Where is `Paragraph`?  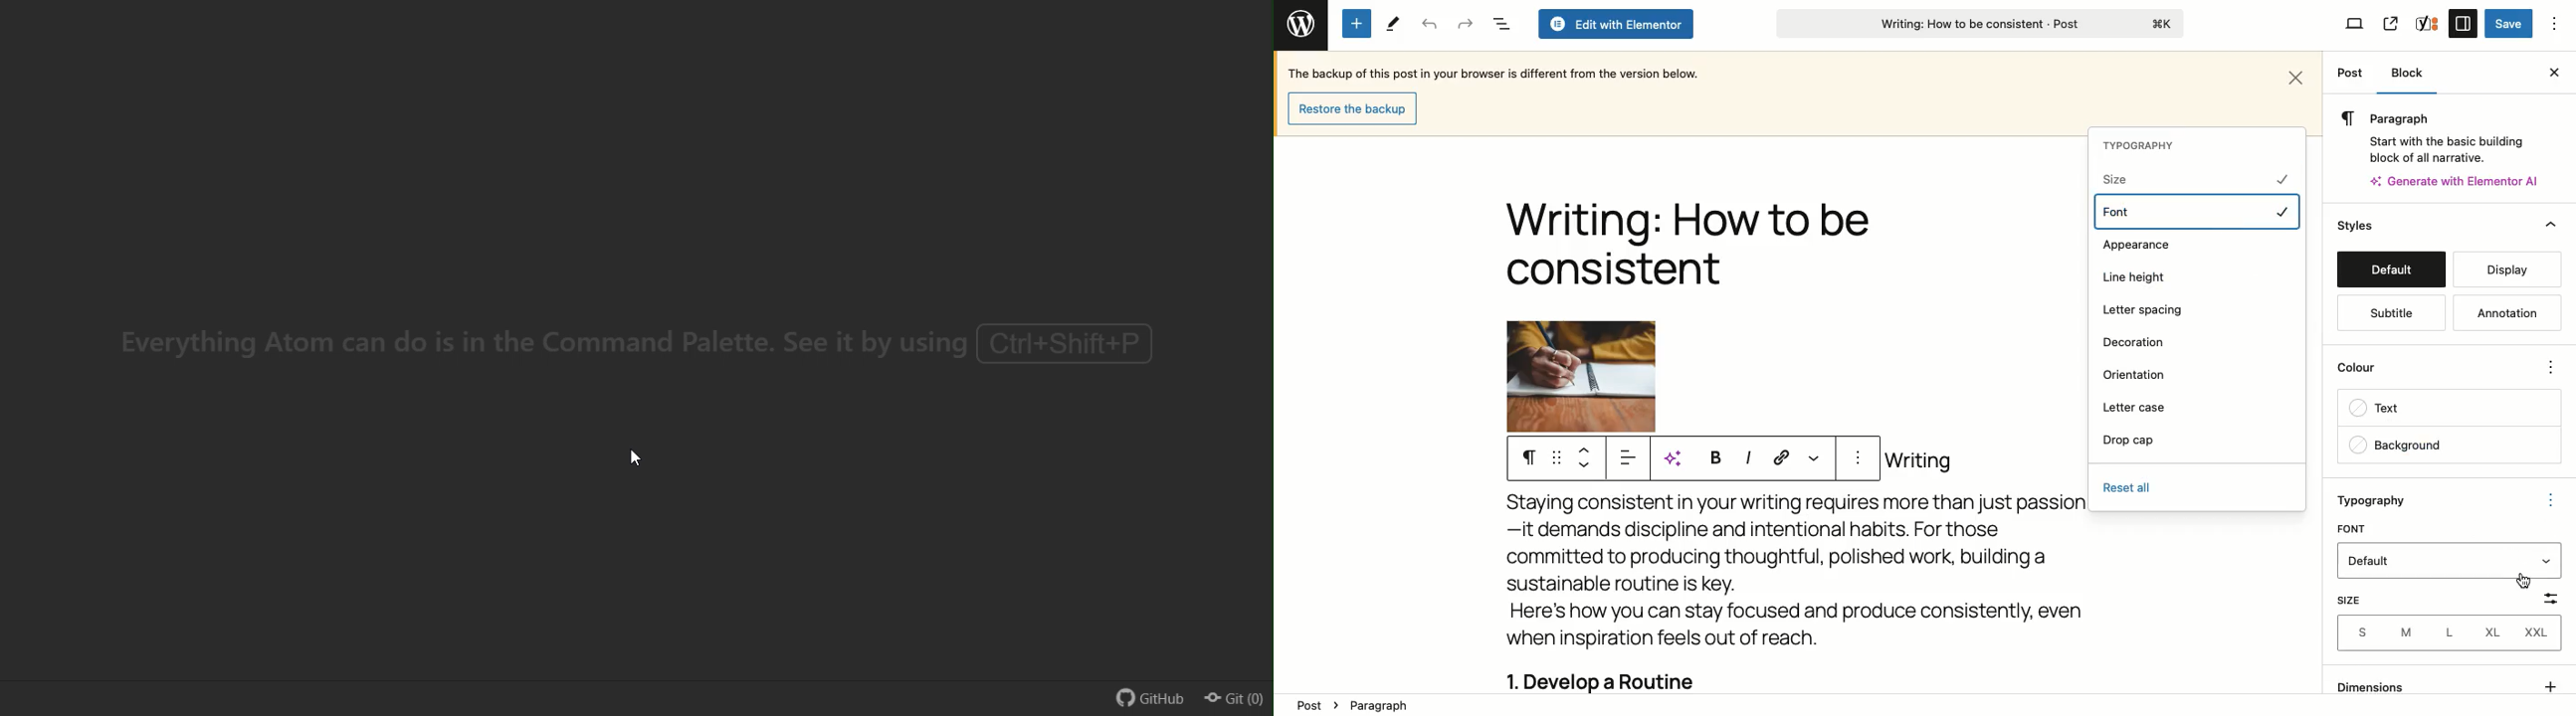 Paragraph is located at coordinates (1389, 706).